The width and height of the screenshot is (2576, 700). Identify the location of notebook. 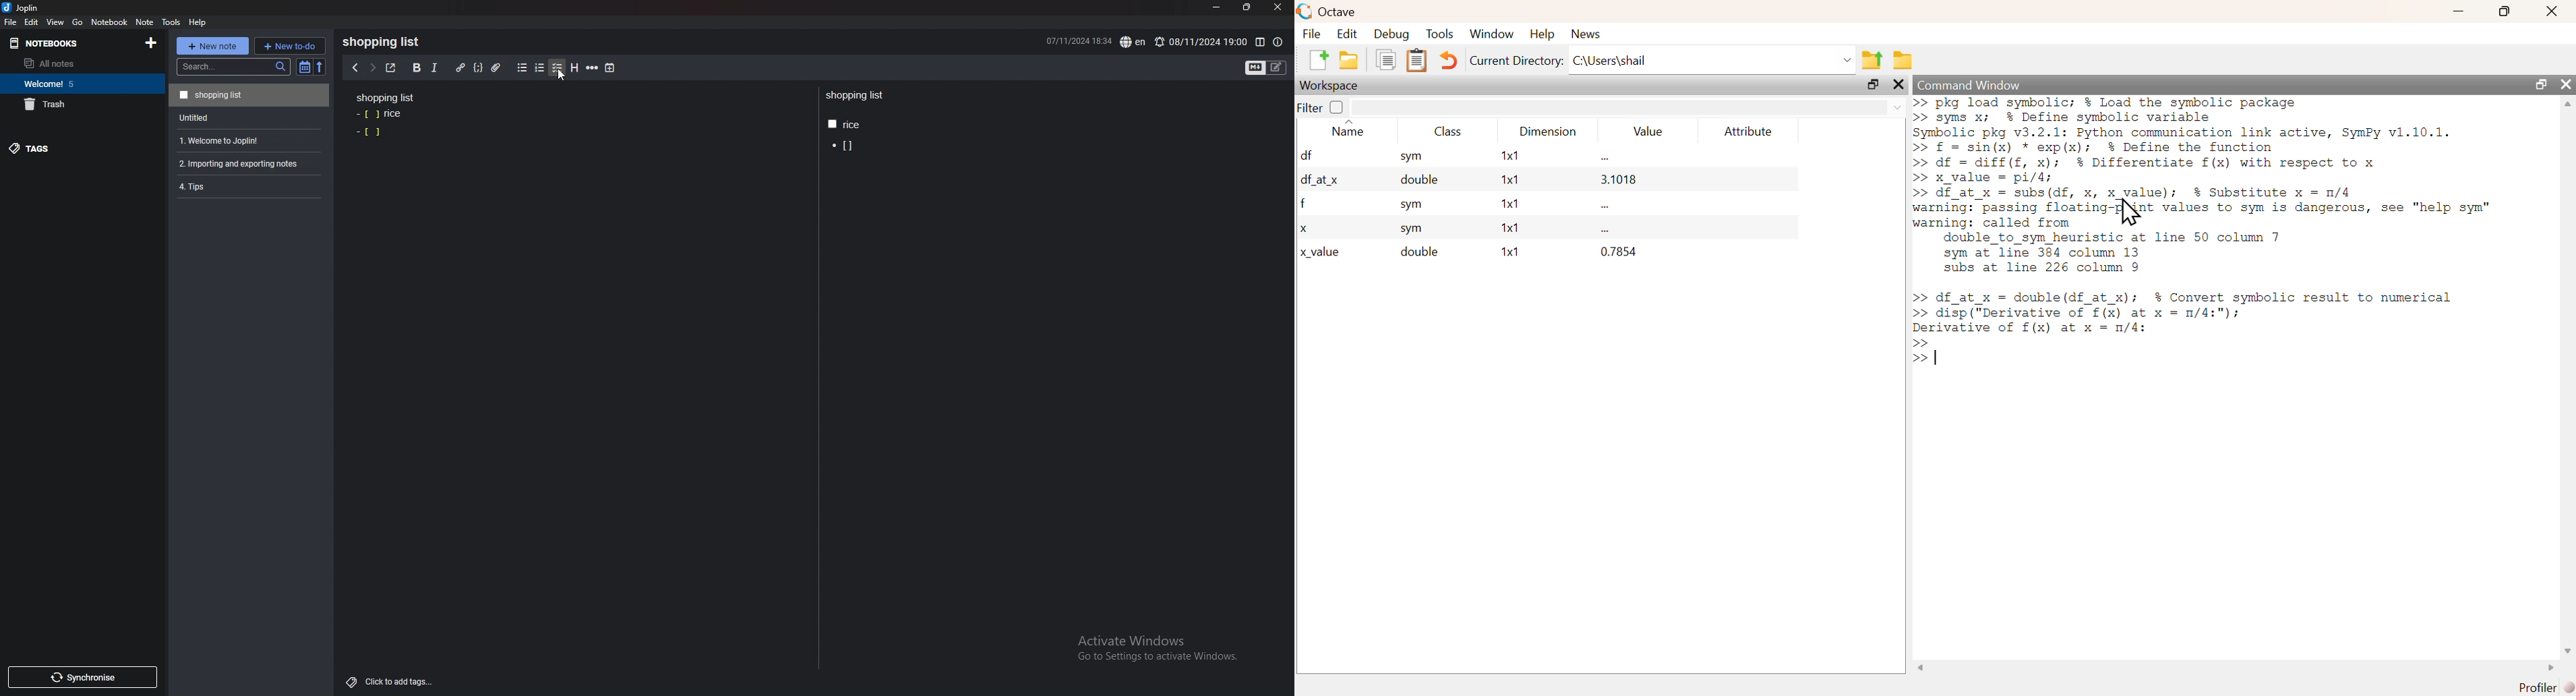
(110, 22).